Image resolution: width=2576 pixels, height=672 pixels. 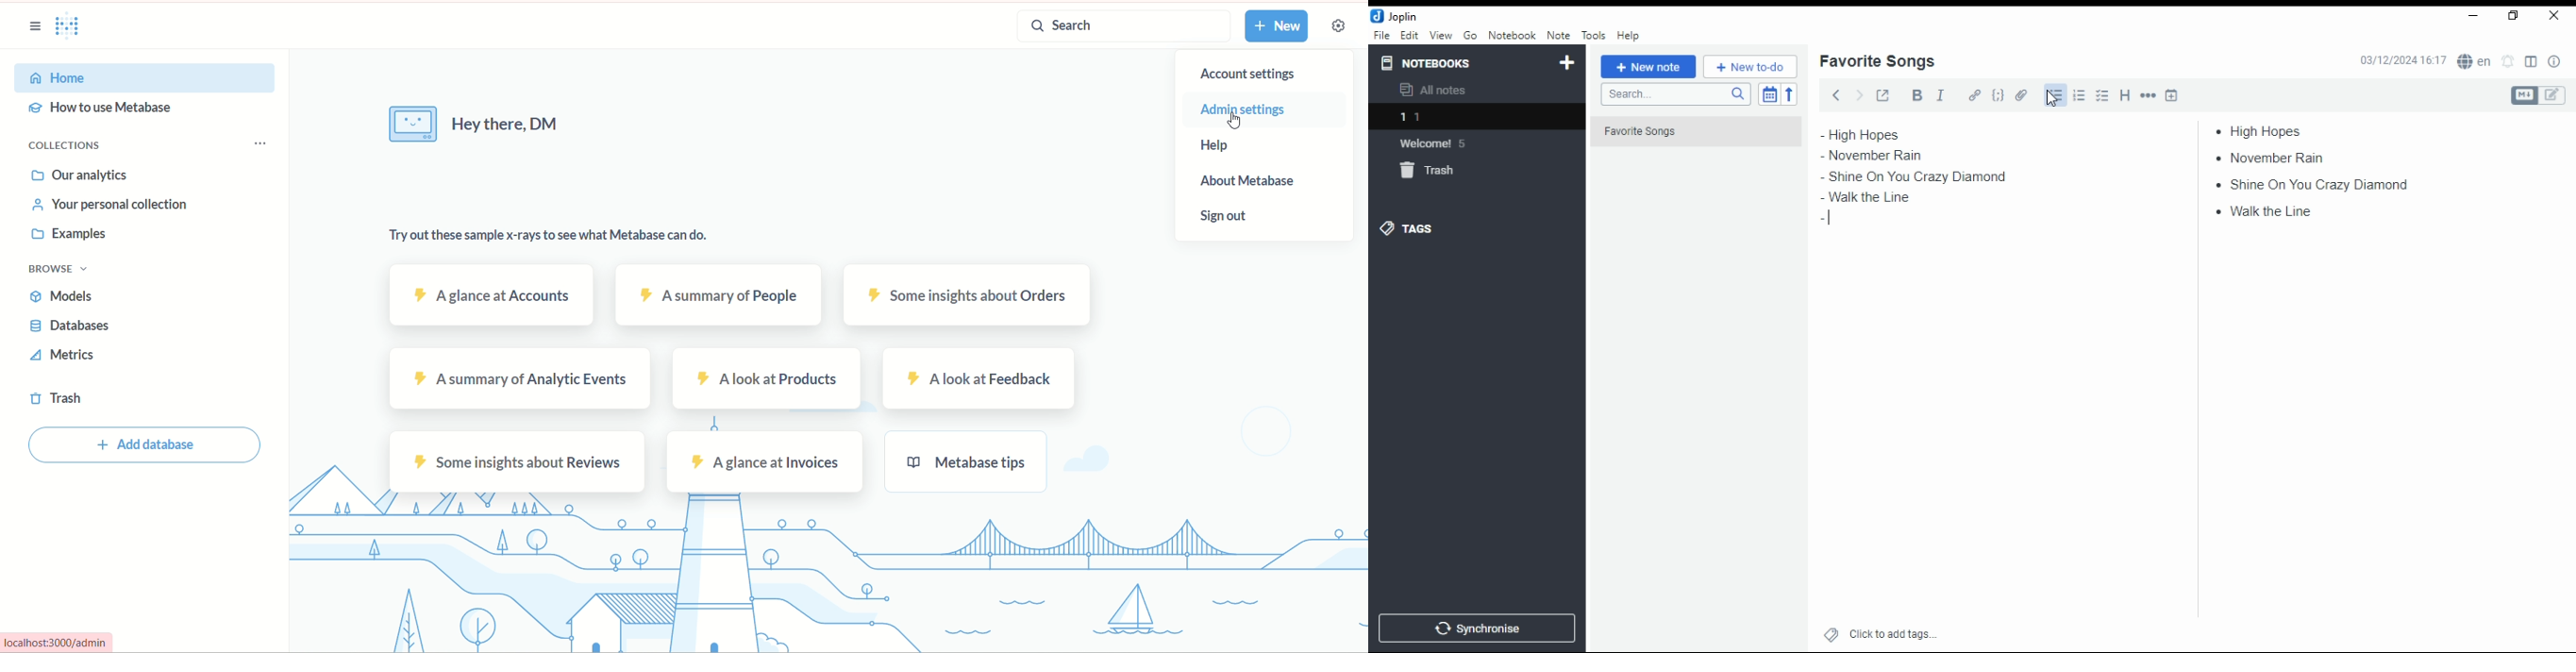 I want to click on tools, so click(x=1595, y=36).